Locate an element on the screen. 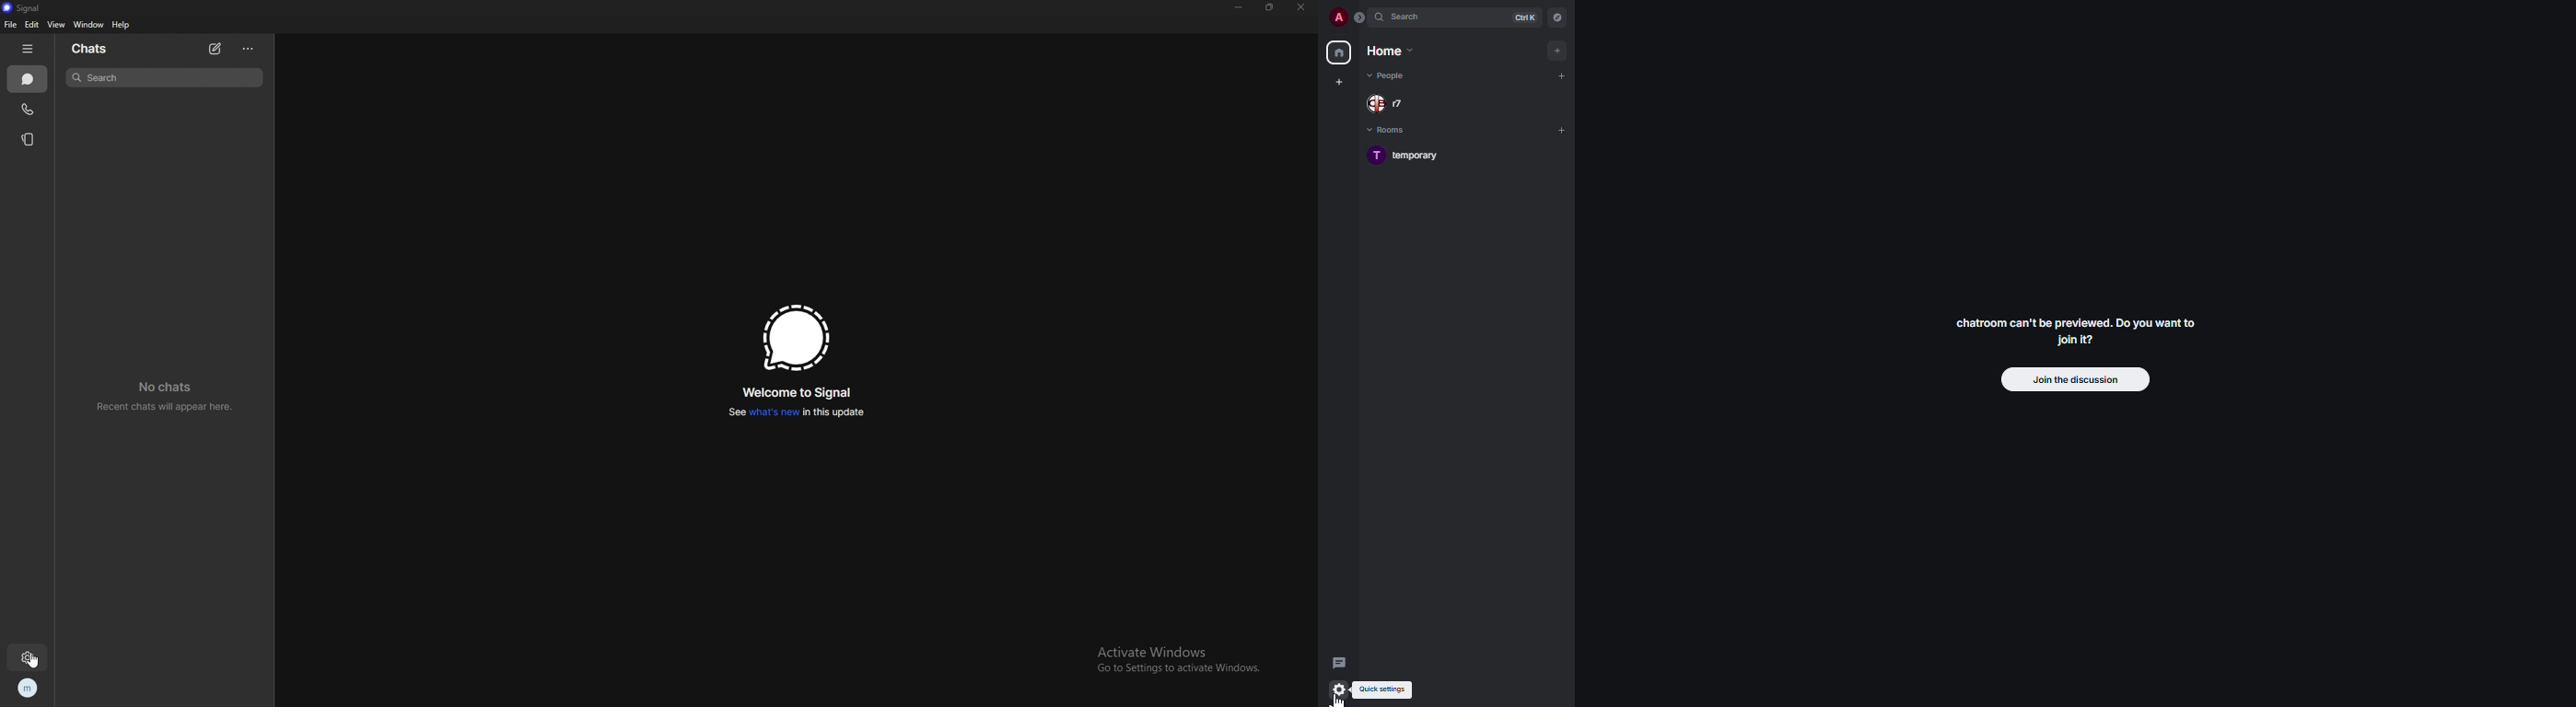  settings is located at coordinates (30, 658).